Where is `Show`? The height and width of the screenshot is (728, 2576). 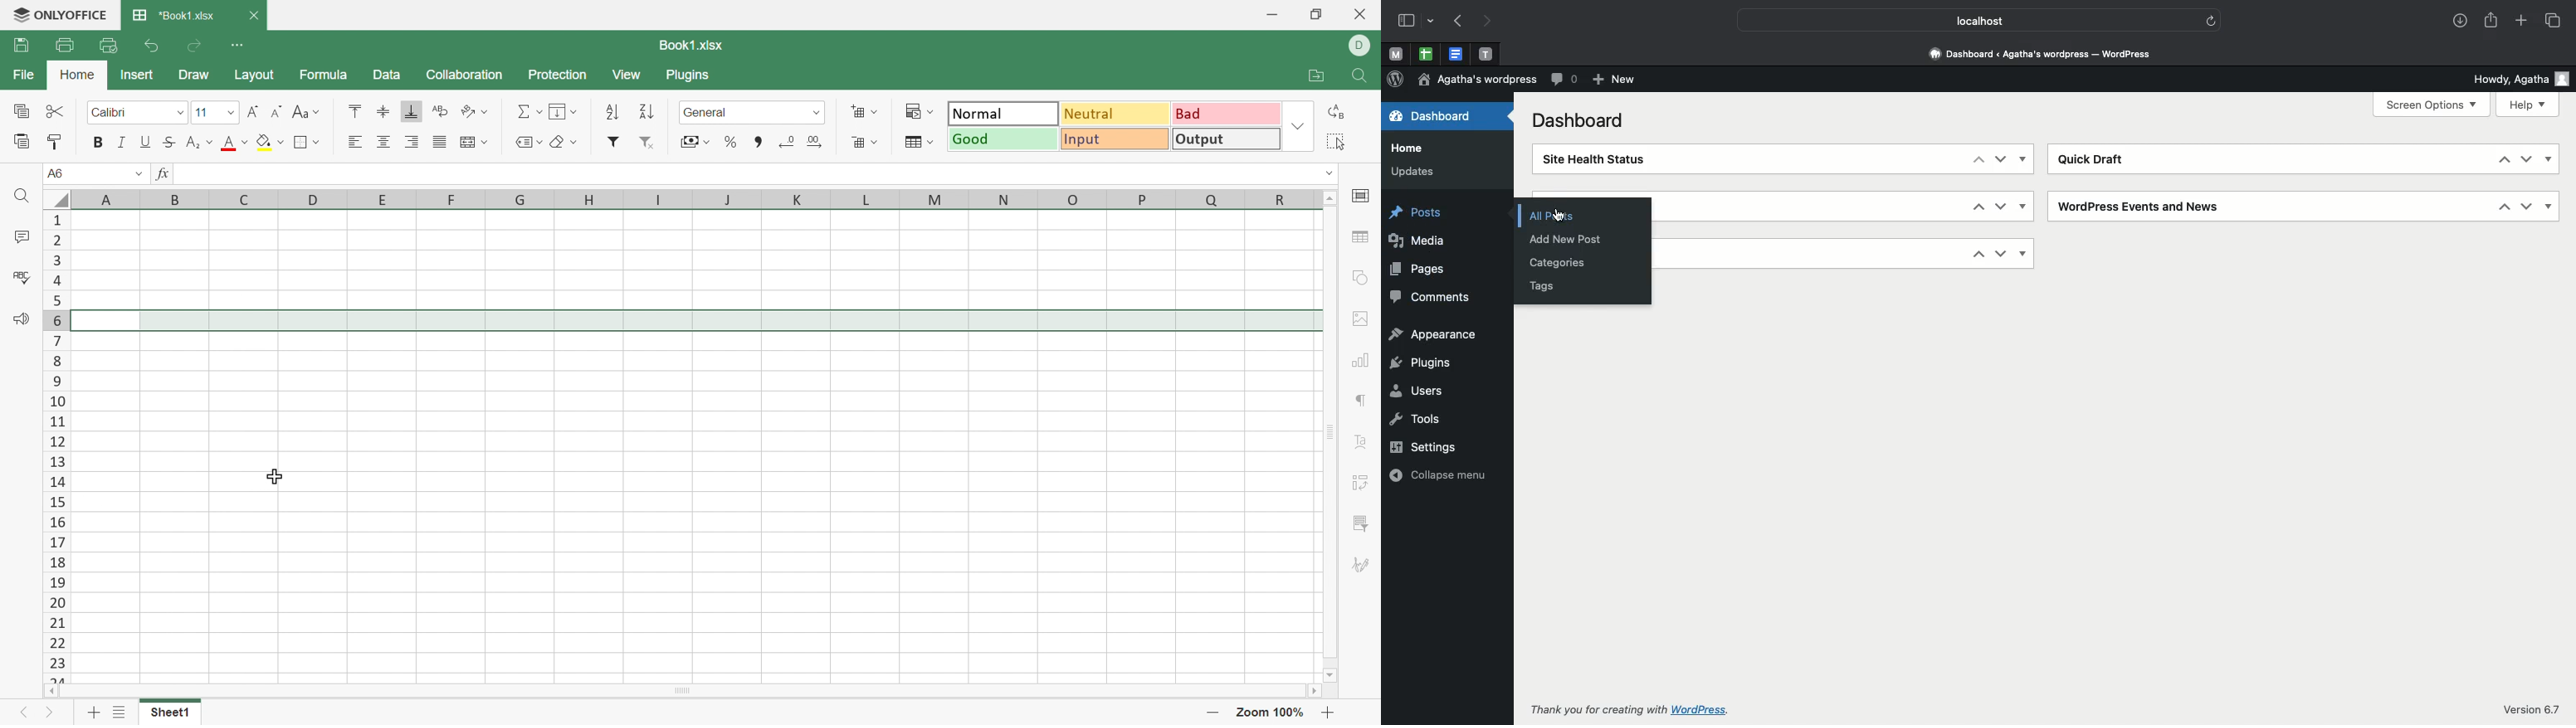 Show is located at coordinates (2026, 253).